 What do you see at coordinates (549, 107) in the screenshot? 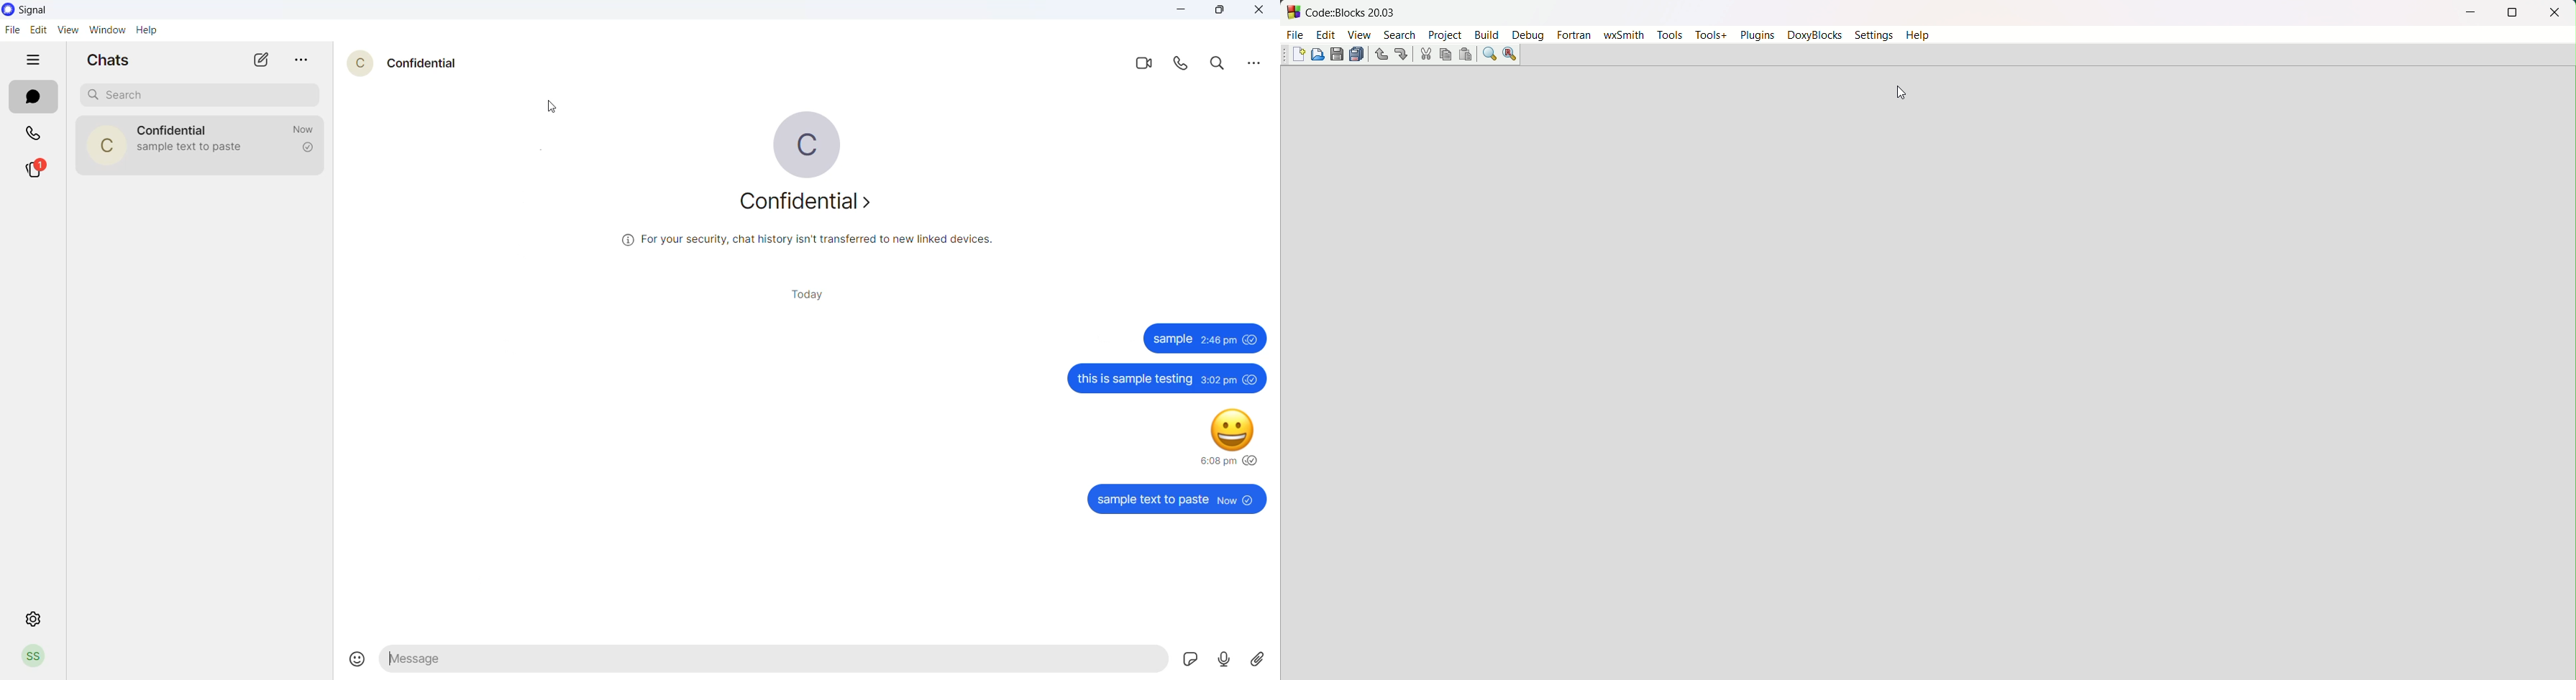
I see `cursor` at bounding box center [549, 107].